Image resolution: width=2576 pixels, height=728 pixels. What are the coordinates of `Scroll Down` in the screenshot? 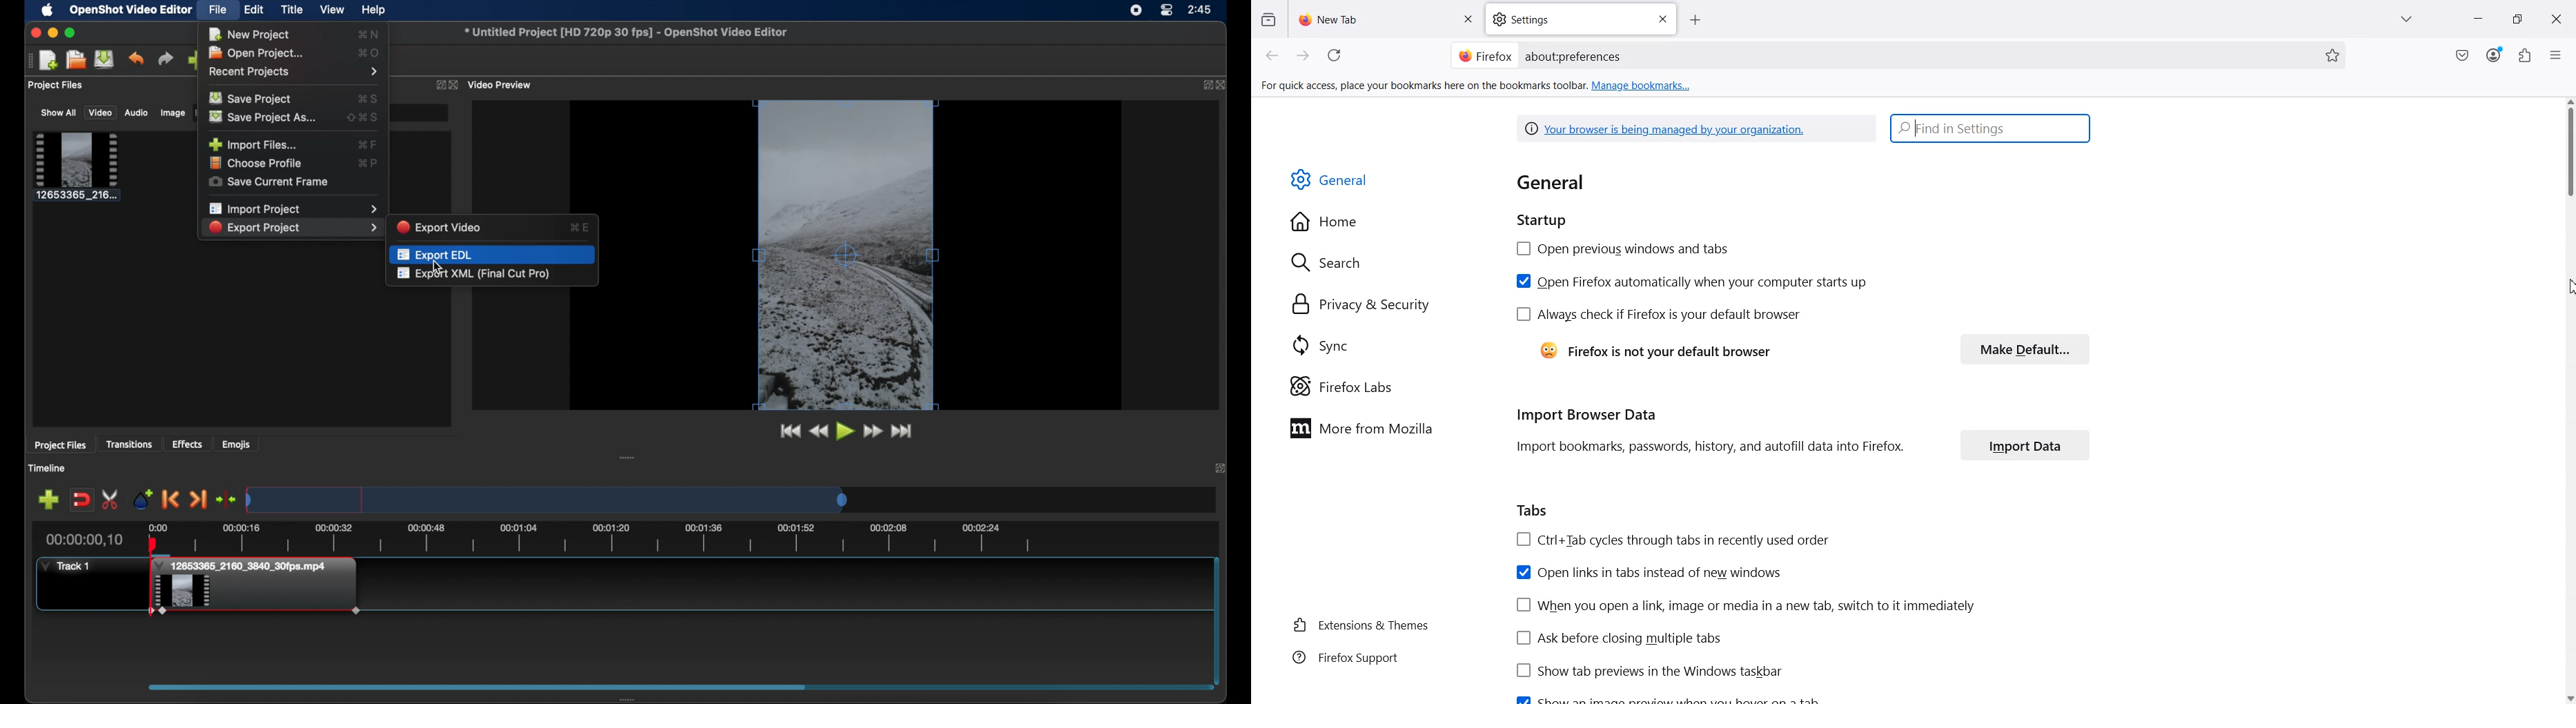 It's located at (2568, 695).